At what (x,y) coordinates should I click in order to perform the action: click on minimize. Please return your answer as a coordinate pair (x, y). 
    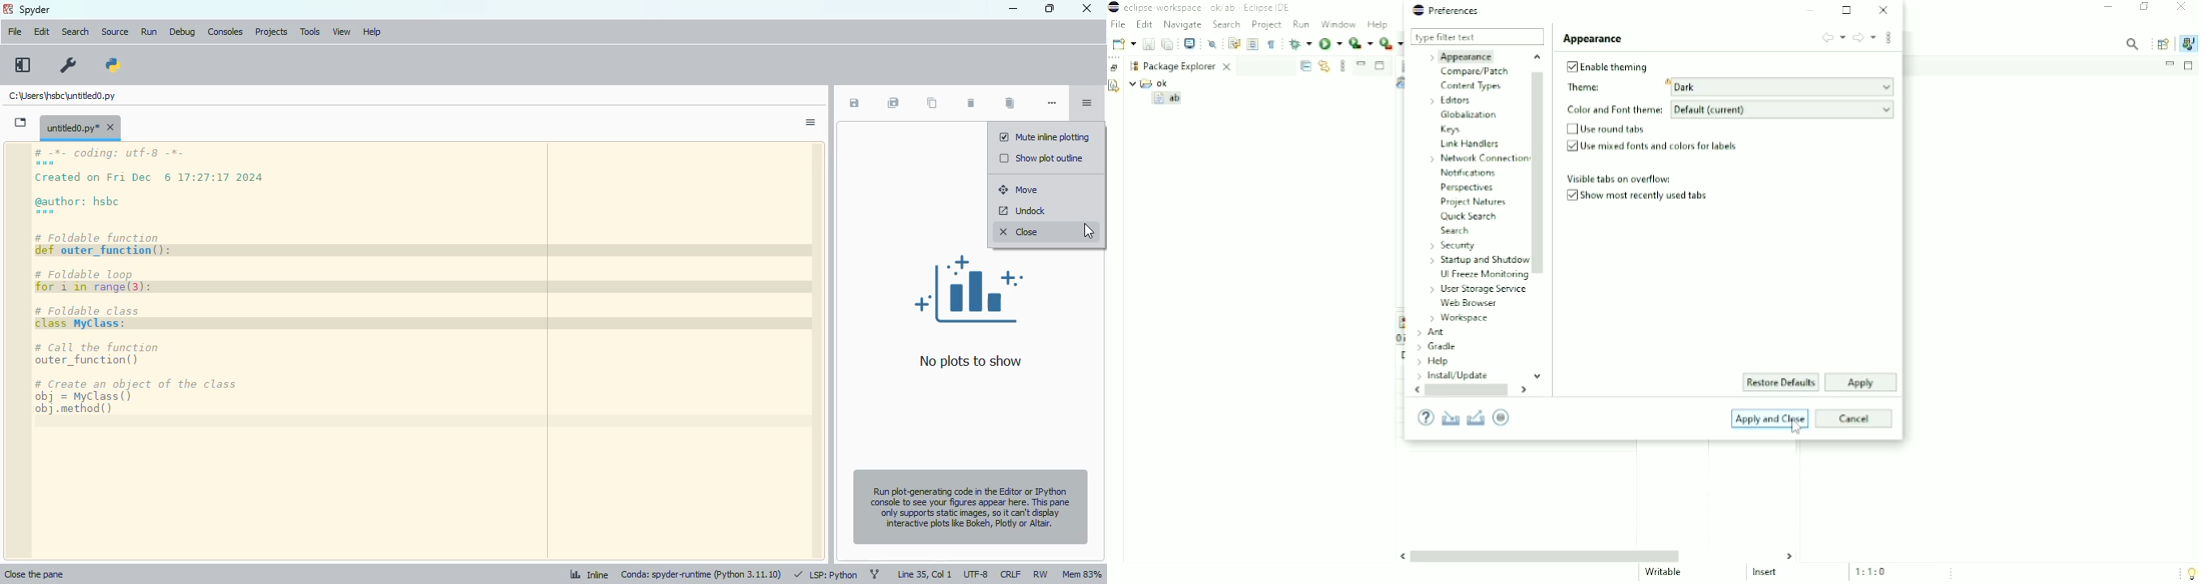
    Looking at the image, I should click on (1013, 9).